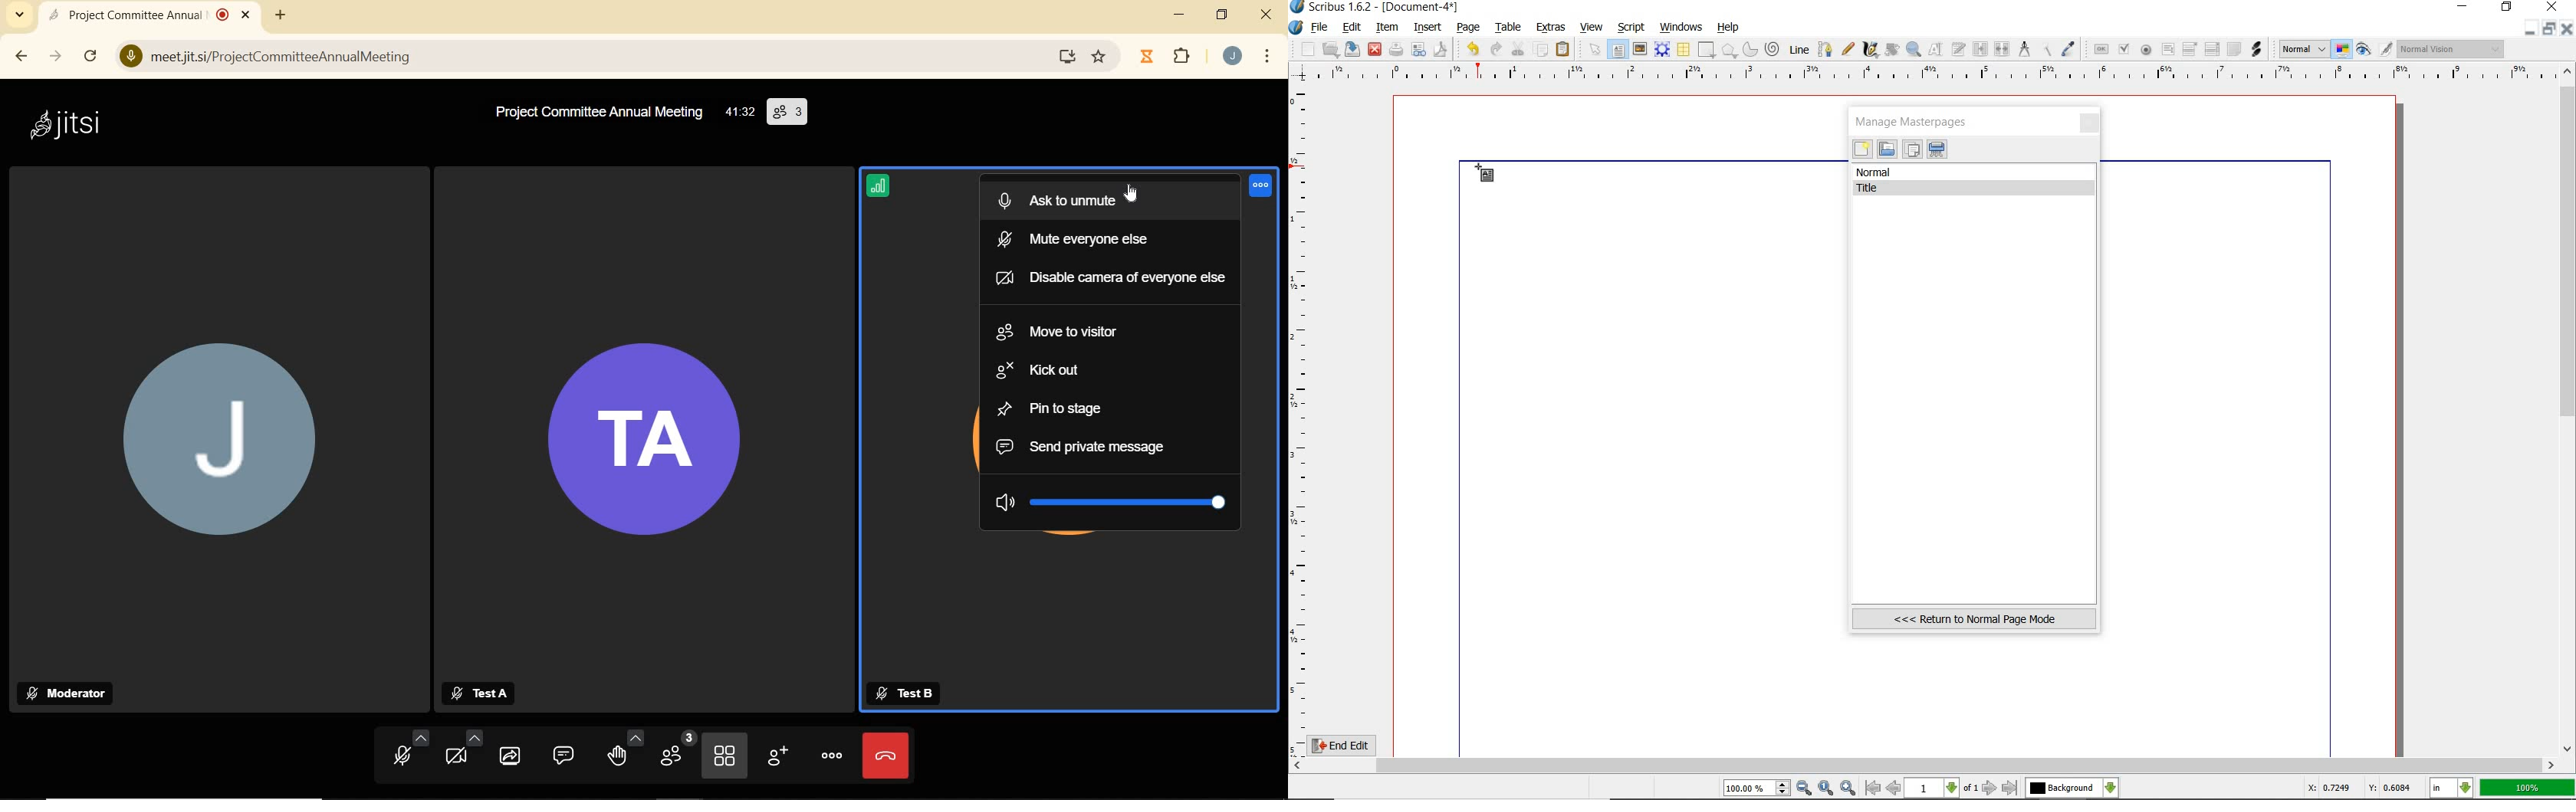 The width and height of the screenshot is (2576, 812). What do you see at coordinates (1632, 26) in the screenshot?
I see `script` at bounding box center [1632, 26].